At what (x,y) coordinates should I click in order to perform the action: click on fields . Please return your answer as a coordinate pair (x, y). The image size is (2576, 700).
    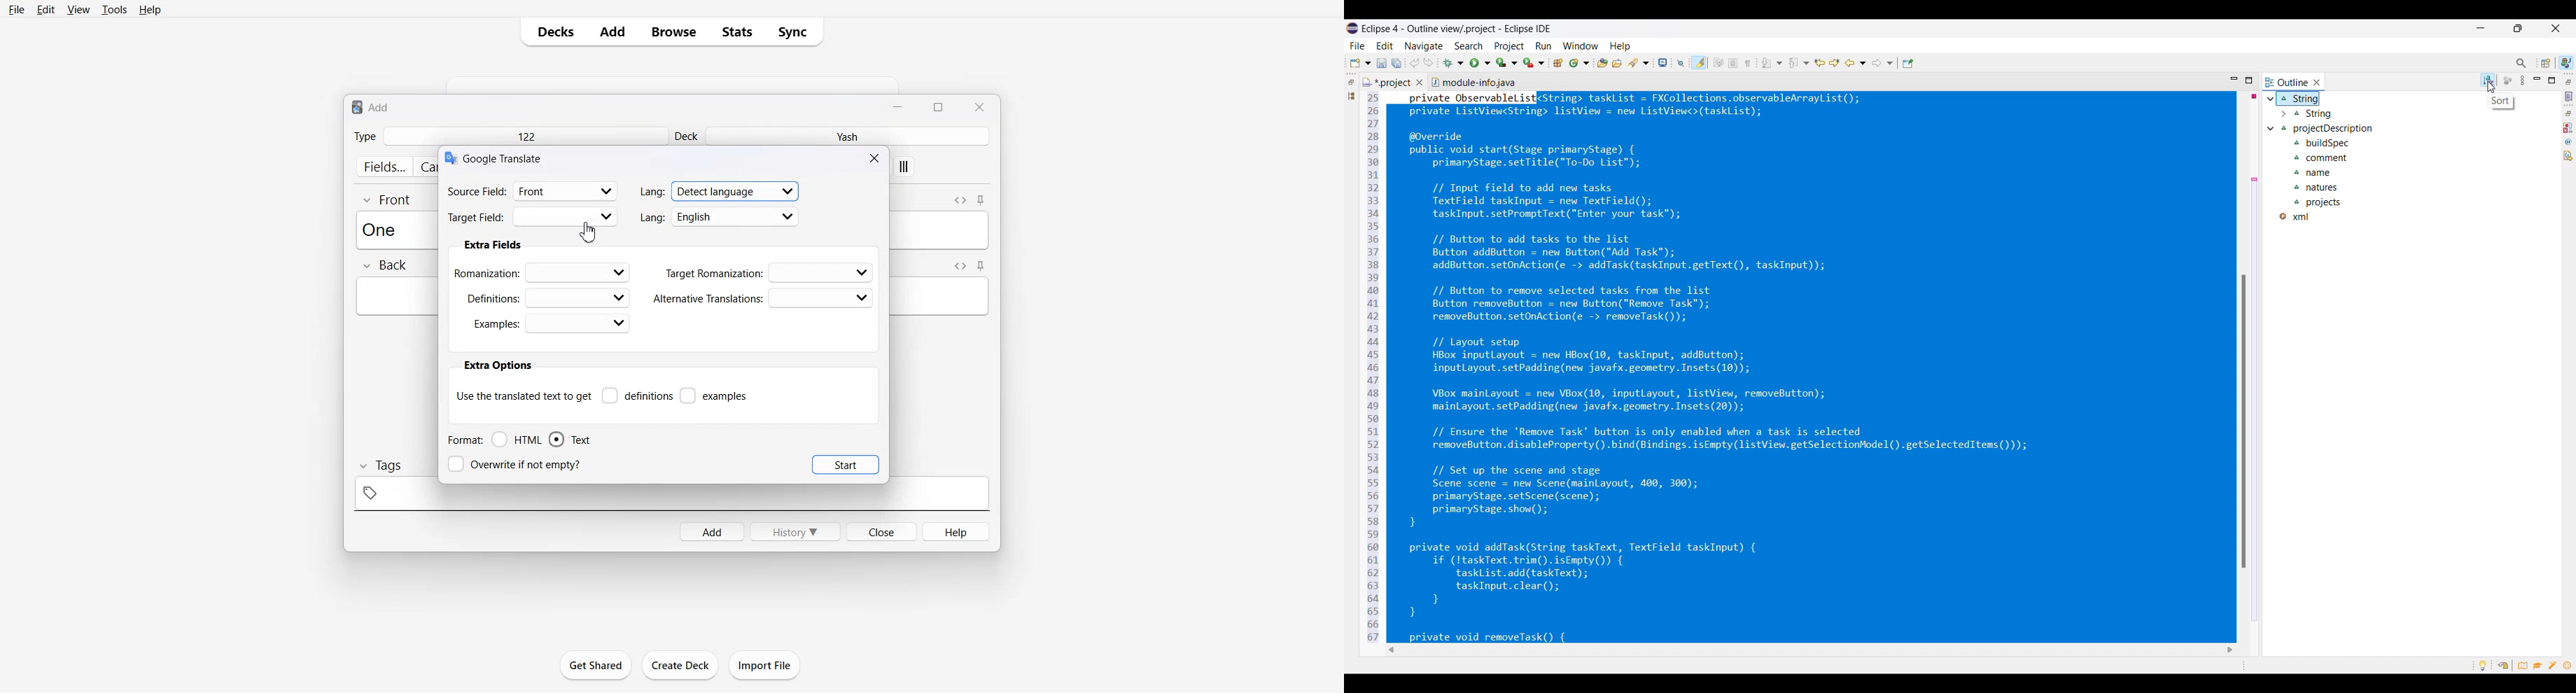
    Looking at the image, I should click on (384, 167).